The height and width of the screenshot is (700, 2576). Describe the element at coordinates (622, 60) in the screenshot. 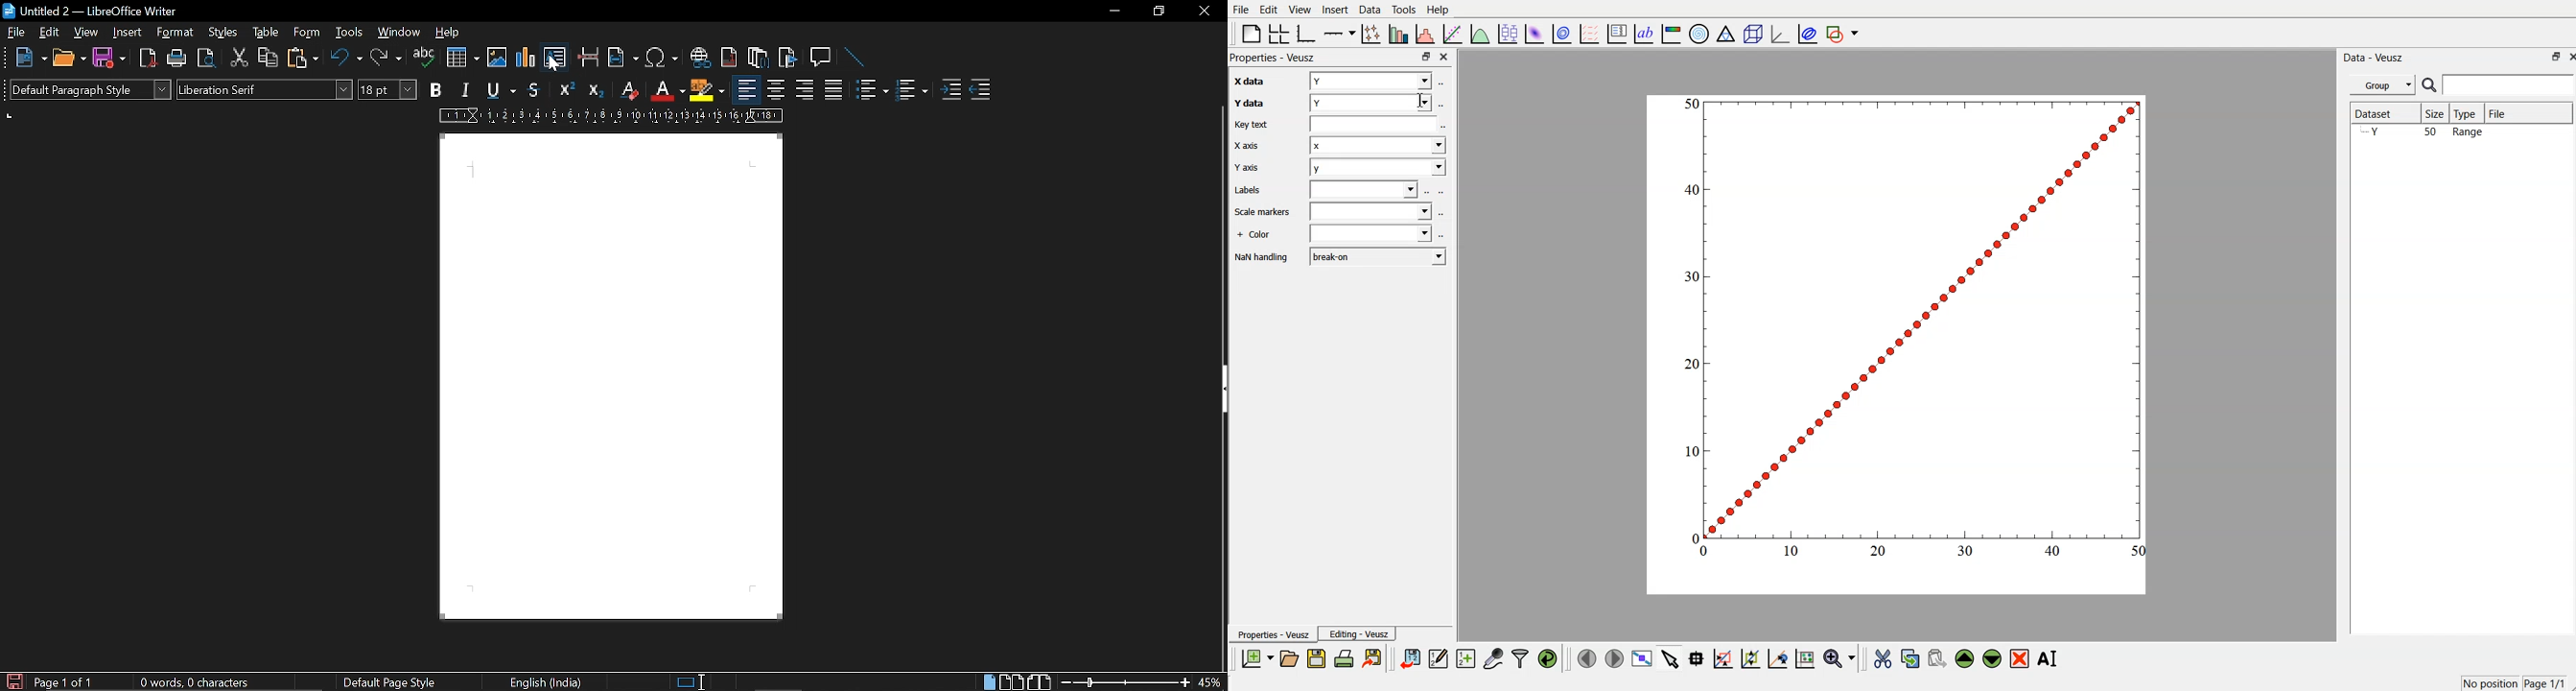

I see `insert field` at that location.